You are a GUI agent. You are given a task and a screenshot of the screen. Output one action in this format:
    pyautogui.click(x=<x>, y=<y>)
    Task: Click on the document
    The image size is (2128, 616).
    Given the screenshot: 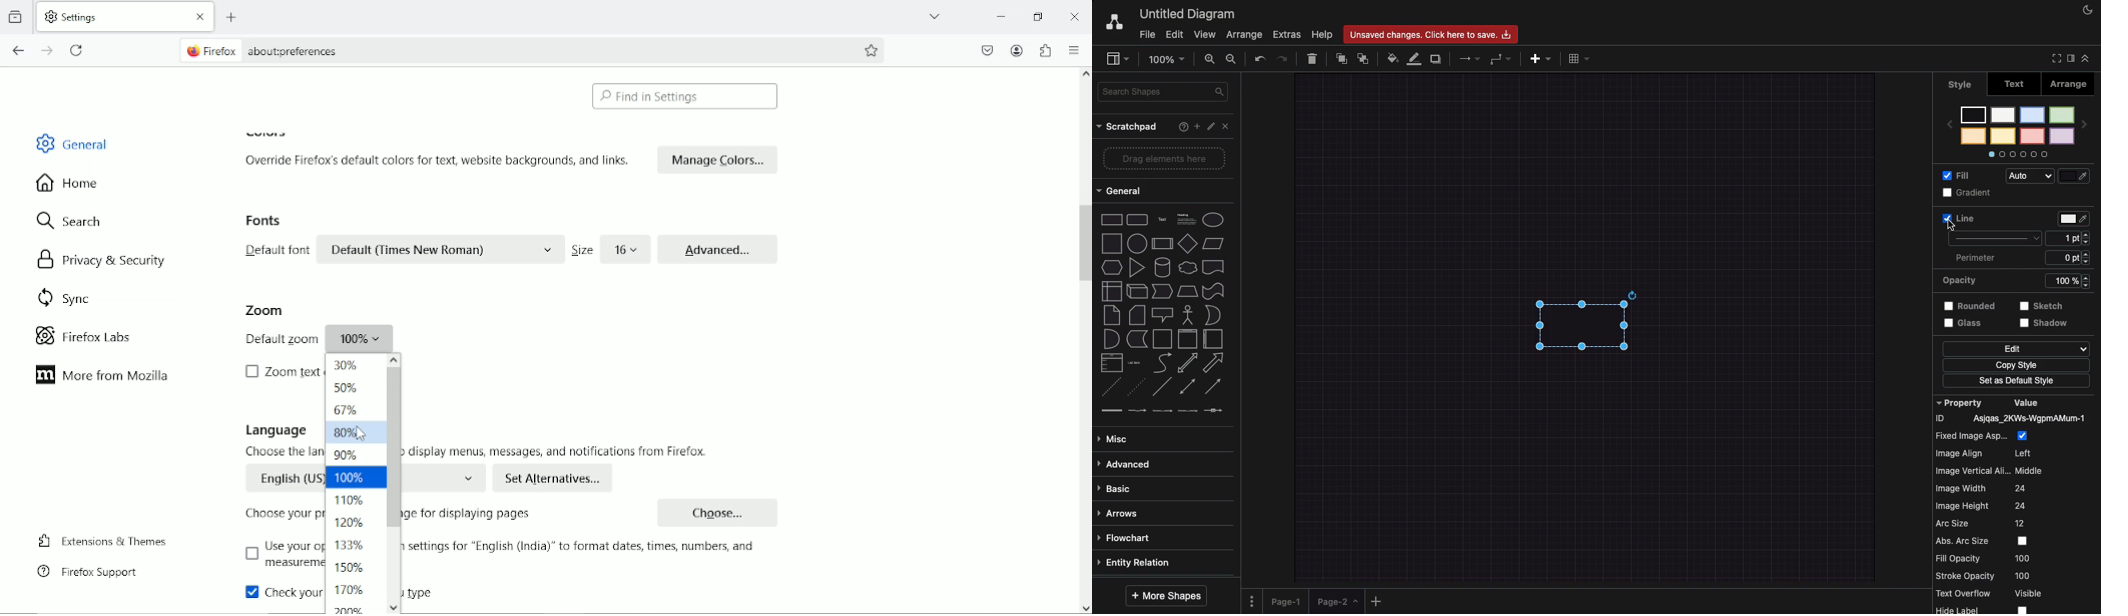 What is the action you would take?
    pyautogui.click(x=1213, y=267)
    